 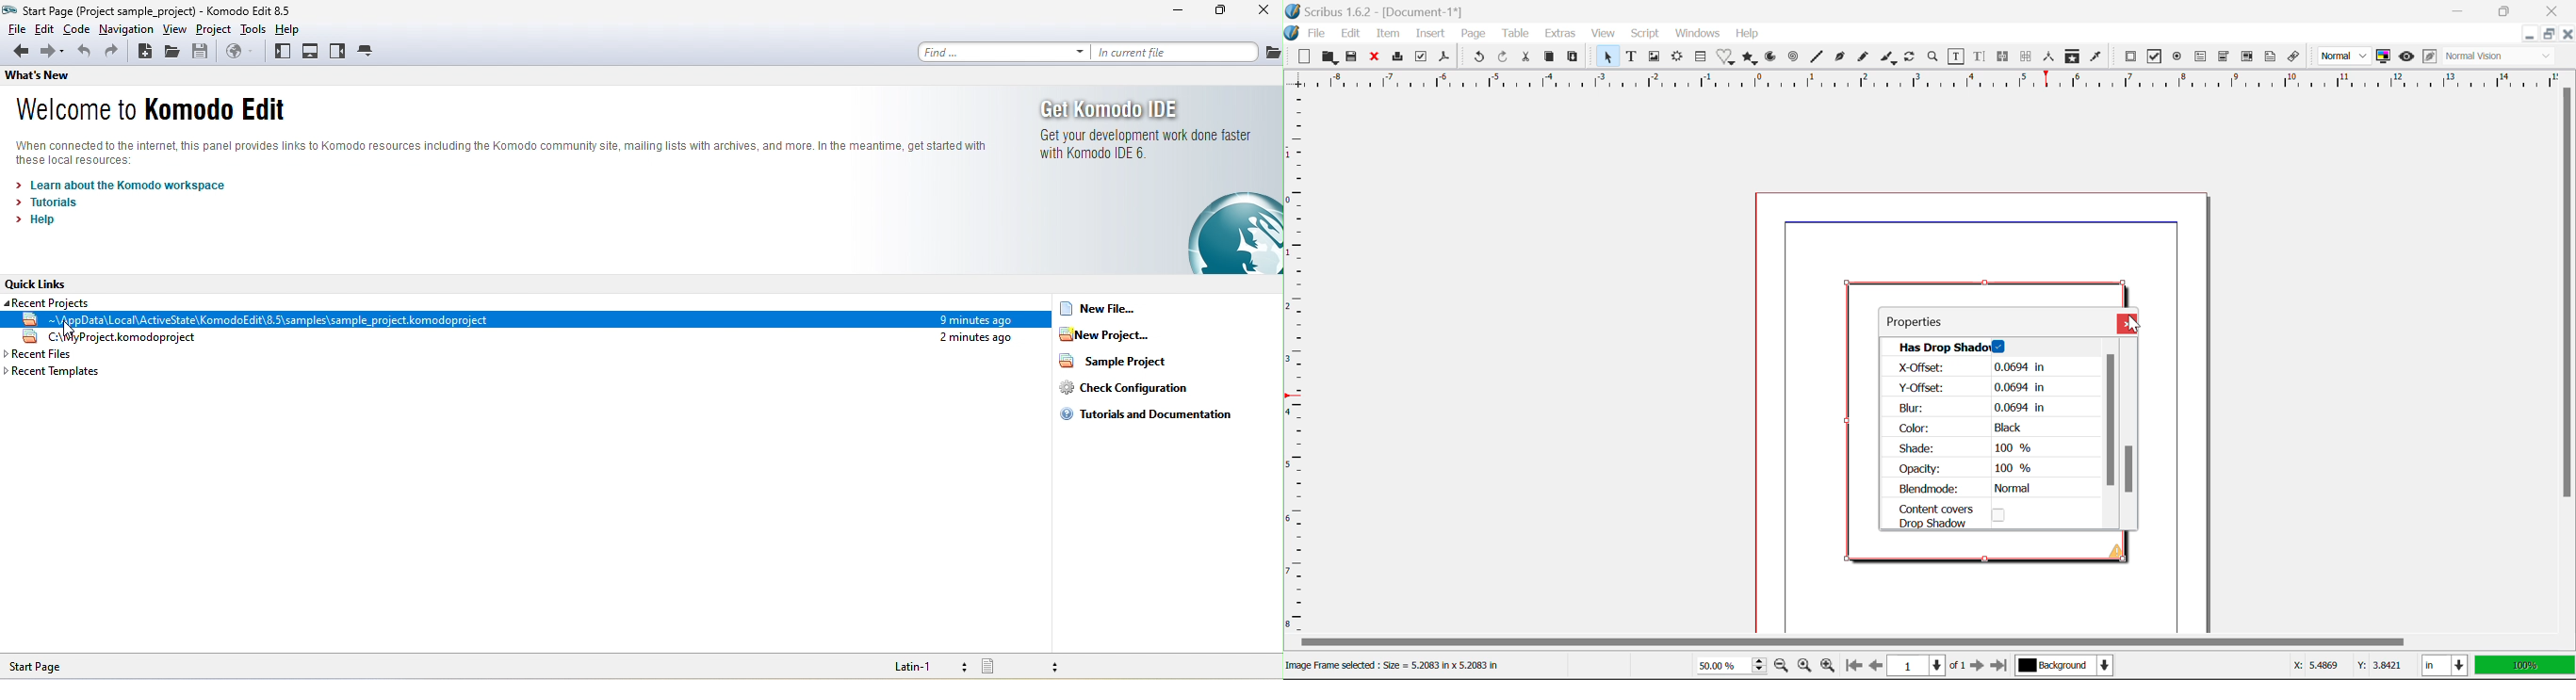 I want to click on Insert Table, so click(x=1703, y=59).